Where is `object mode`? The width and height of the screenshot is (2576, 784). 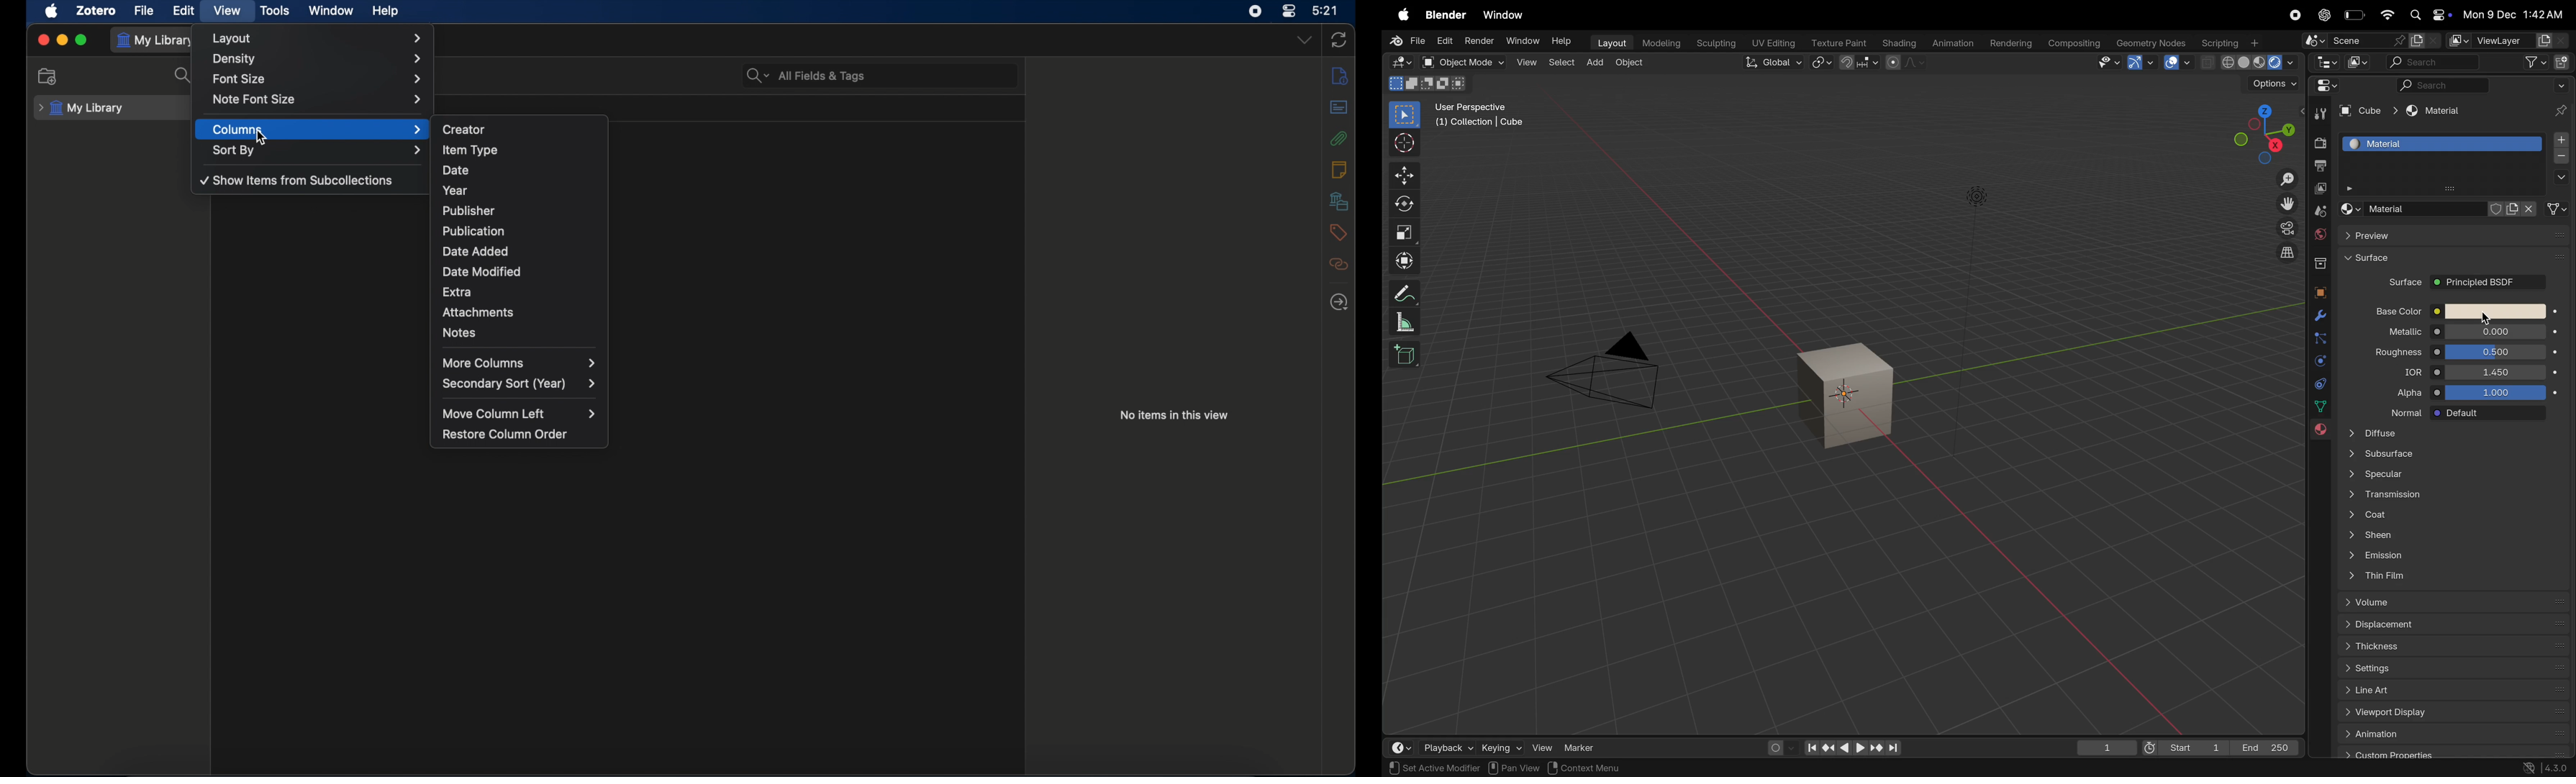 object mode is located at coordinates (1631, 64).